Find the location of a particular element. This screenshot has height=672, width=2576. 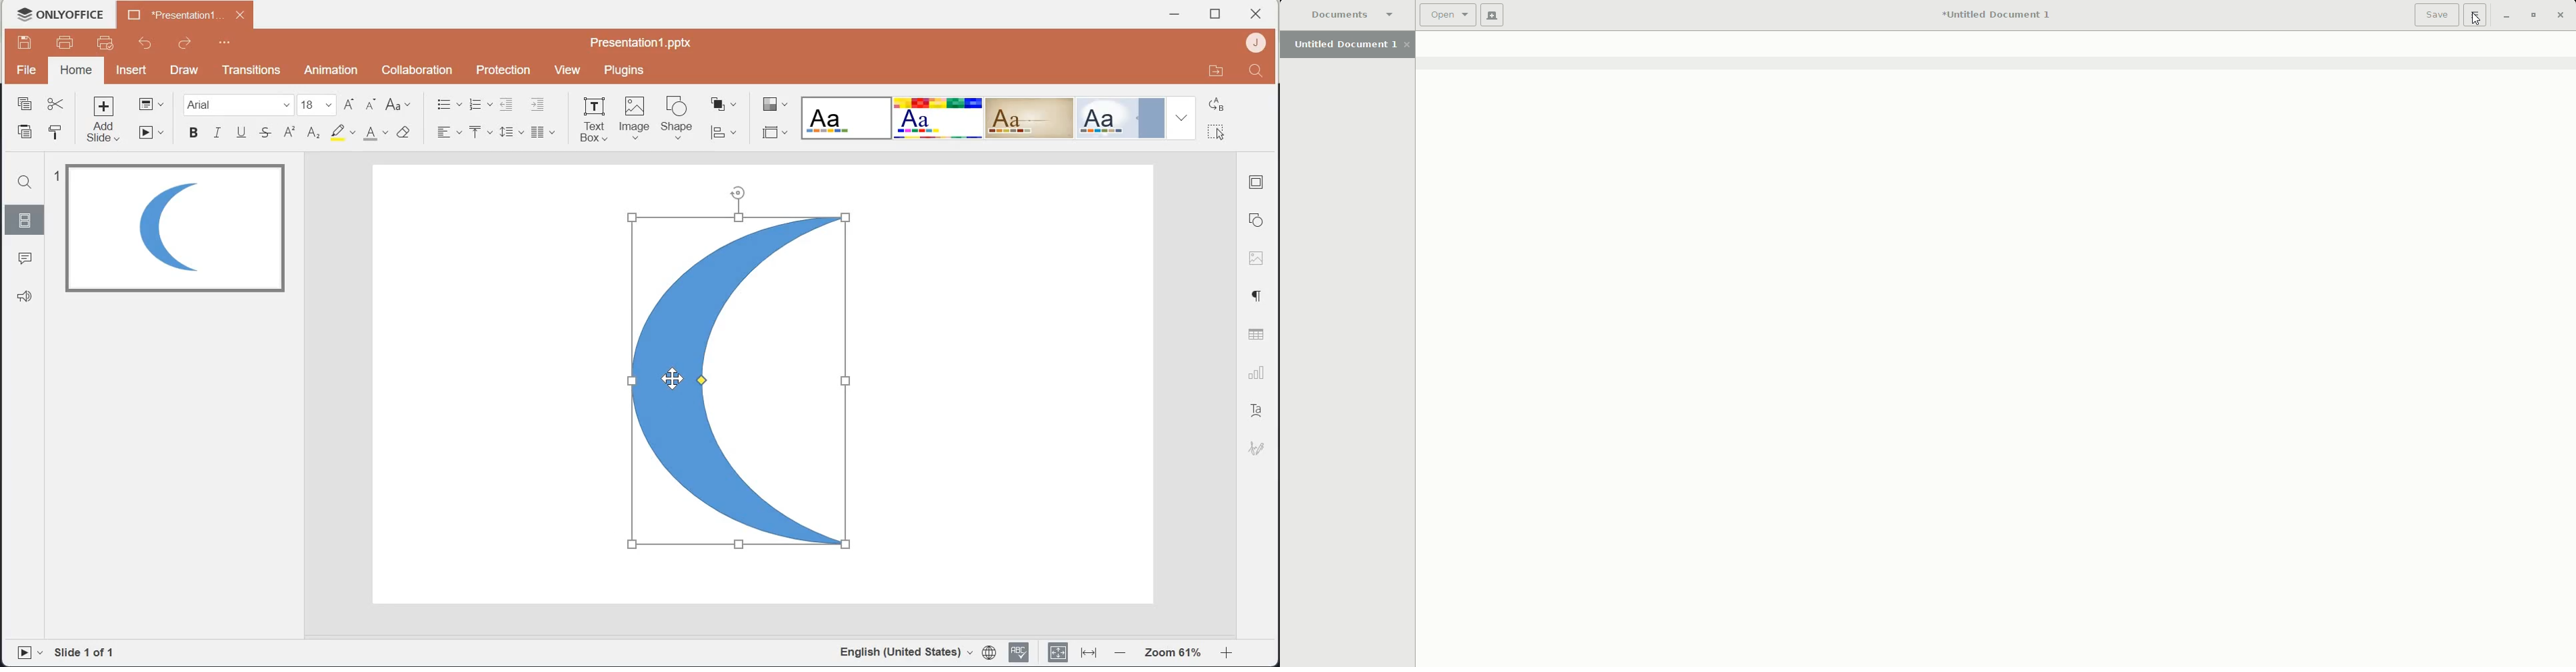

Zoom in is located at coordinates (1233, 654).